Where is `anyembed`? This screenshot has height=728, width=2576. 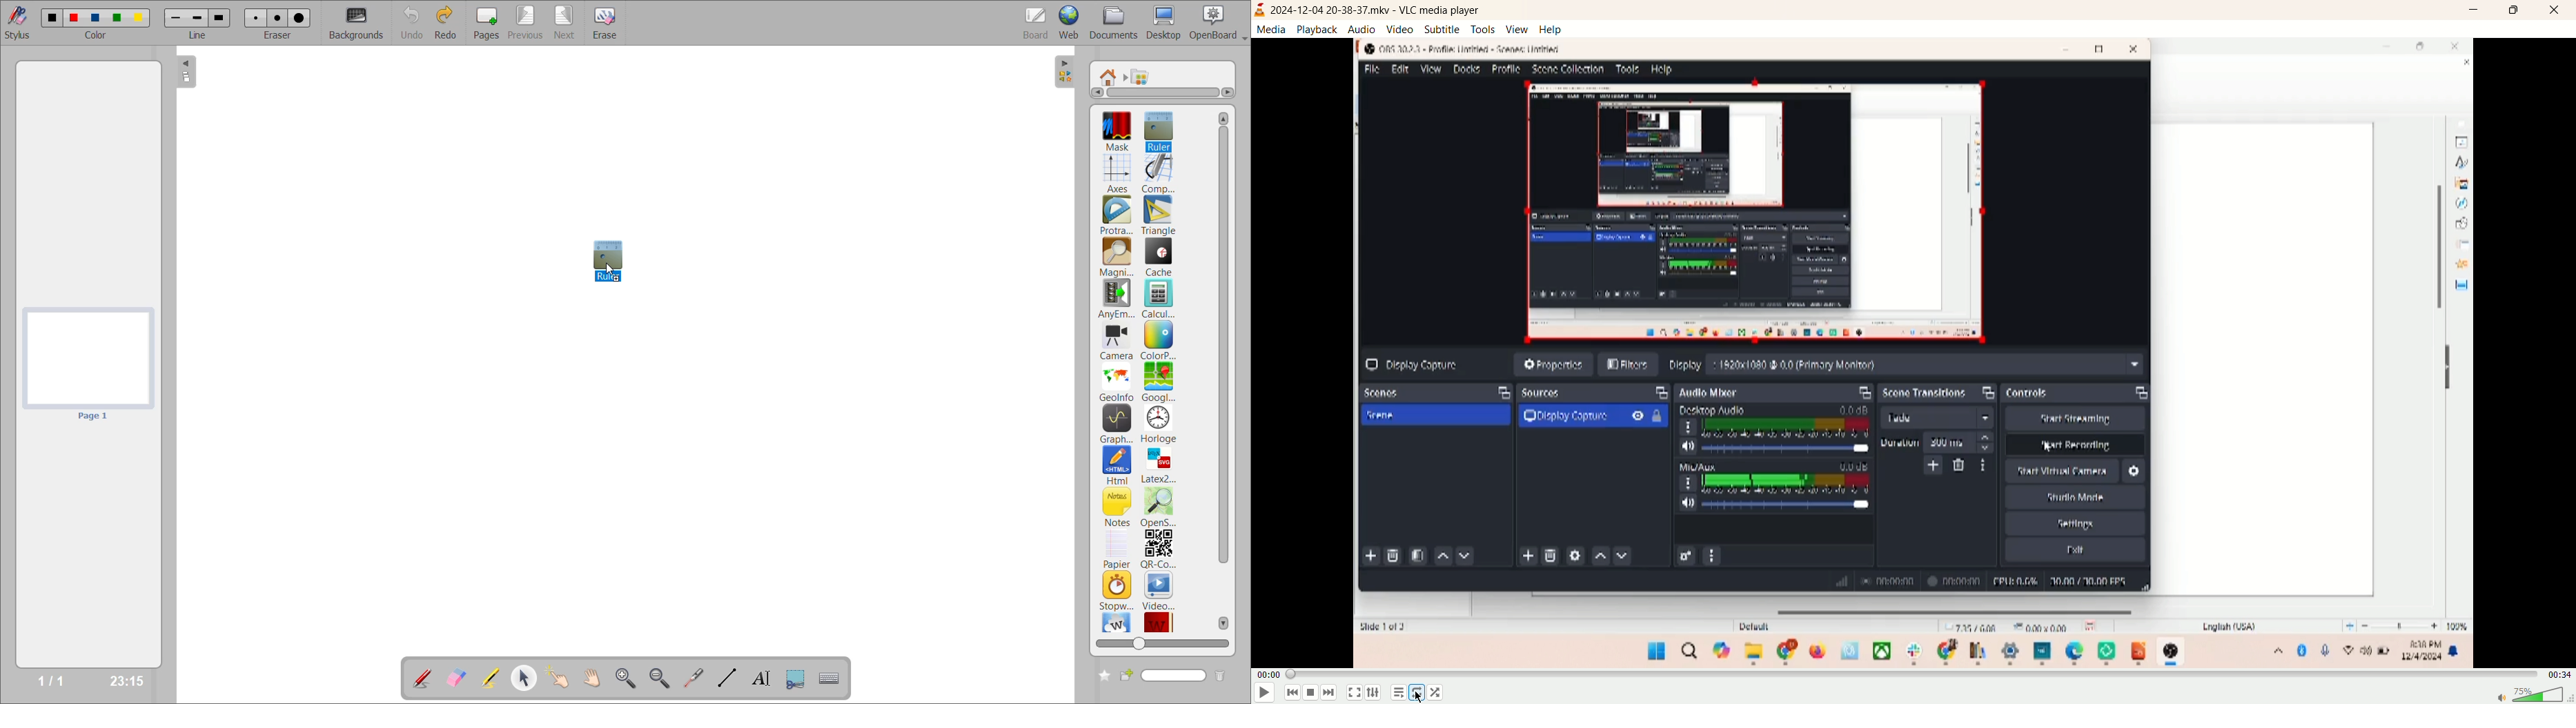
anyembed is located at coordinates (1118, 299).